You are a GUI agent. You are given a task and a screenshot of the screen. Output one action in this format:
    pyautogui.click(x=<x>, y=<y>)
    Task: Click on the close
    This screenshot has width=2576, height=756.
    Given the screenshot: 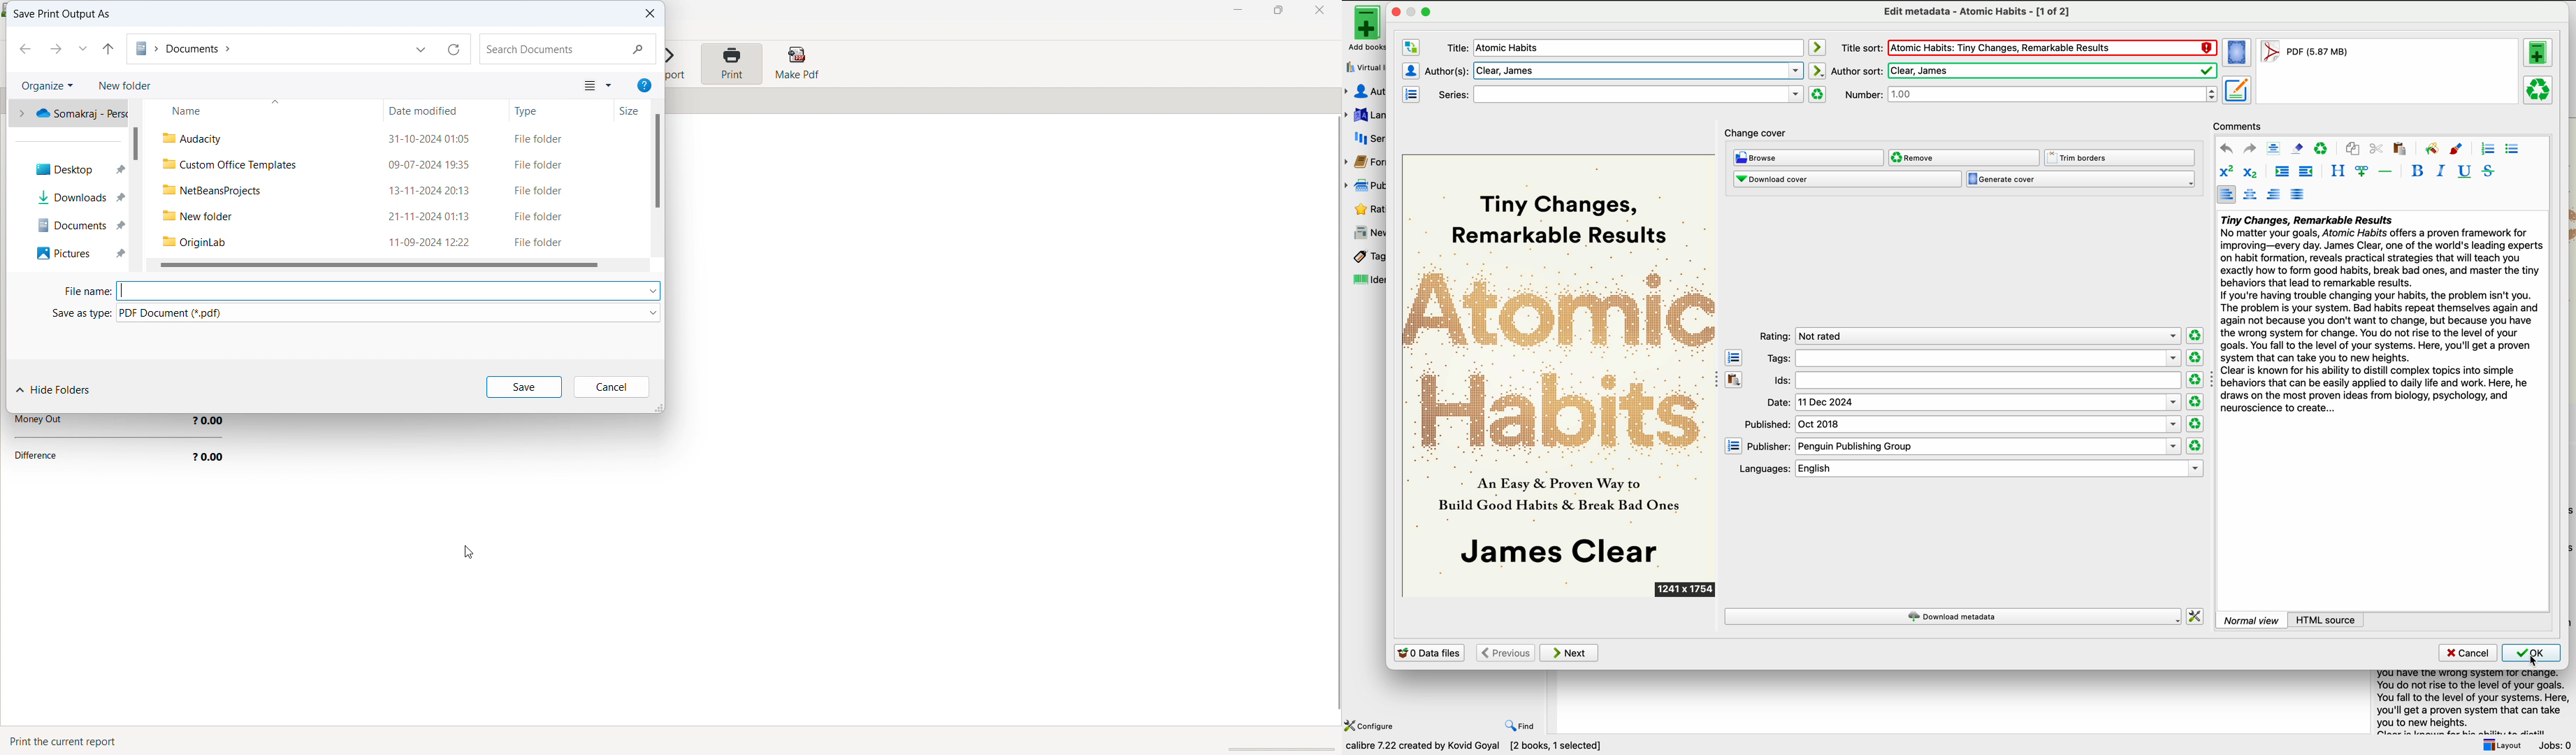 What is the action you would take?
    pyautogui.click(x=647, y=14)
    